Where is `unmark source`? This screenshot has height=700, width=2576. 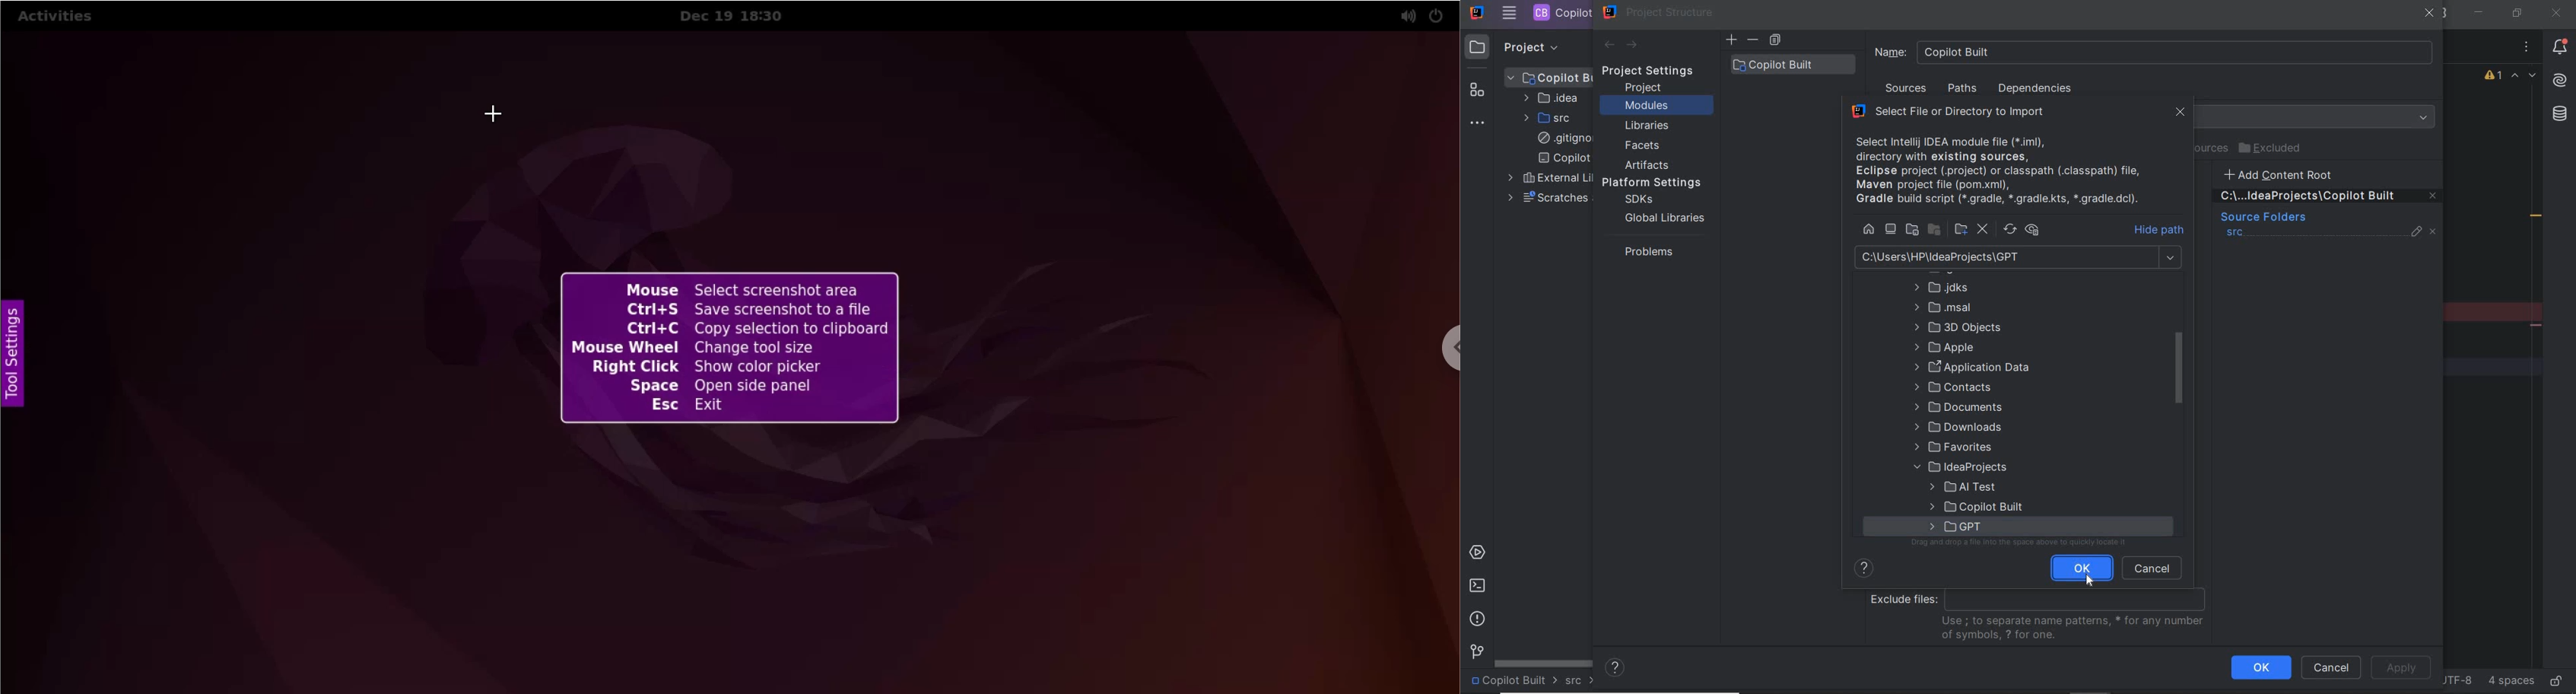 unmark source is located at coordinates (2436, 232).